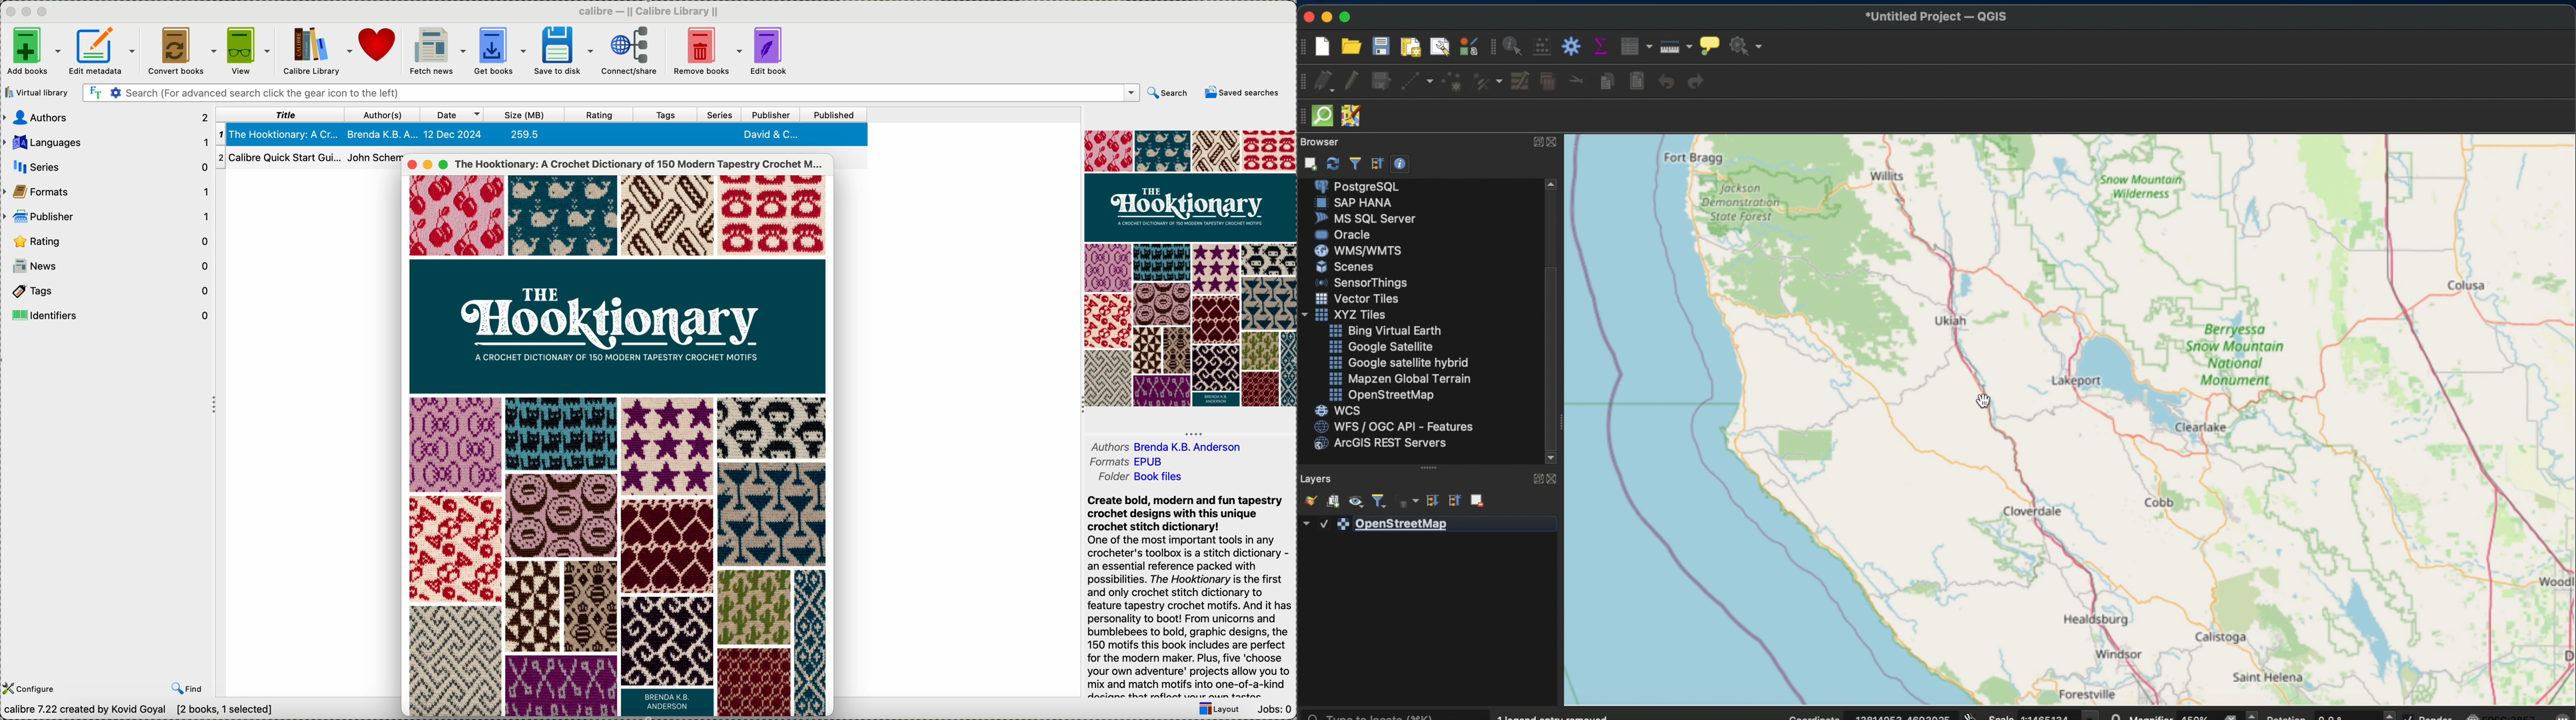 This screenshot has height=728, width=2576. What do you see at coordinates (1275, 710) in the screenshot?
I see `Jobs: 0` at bounding box center [1275, 710].